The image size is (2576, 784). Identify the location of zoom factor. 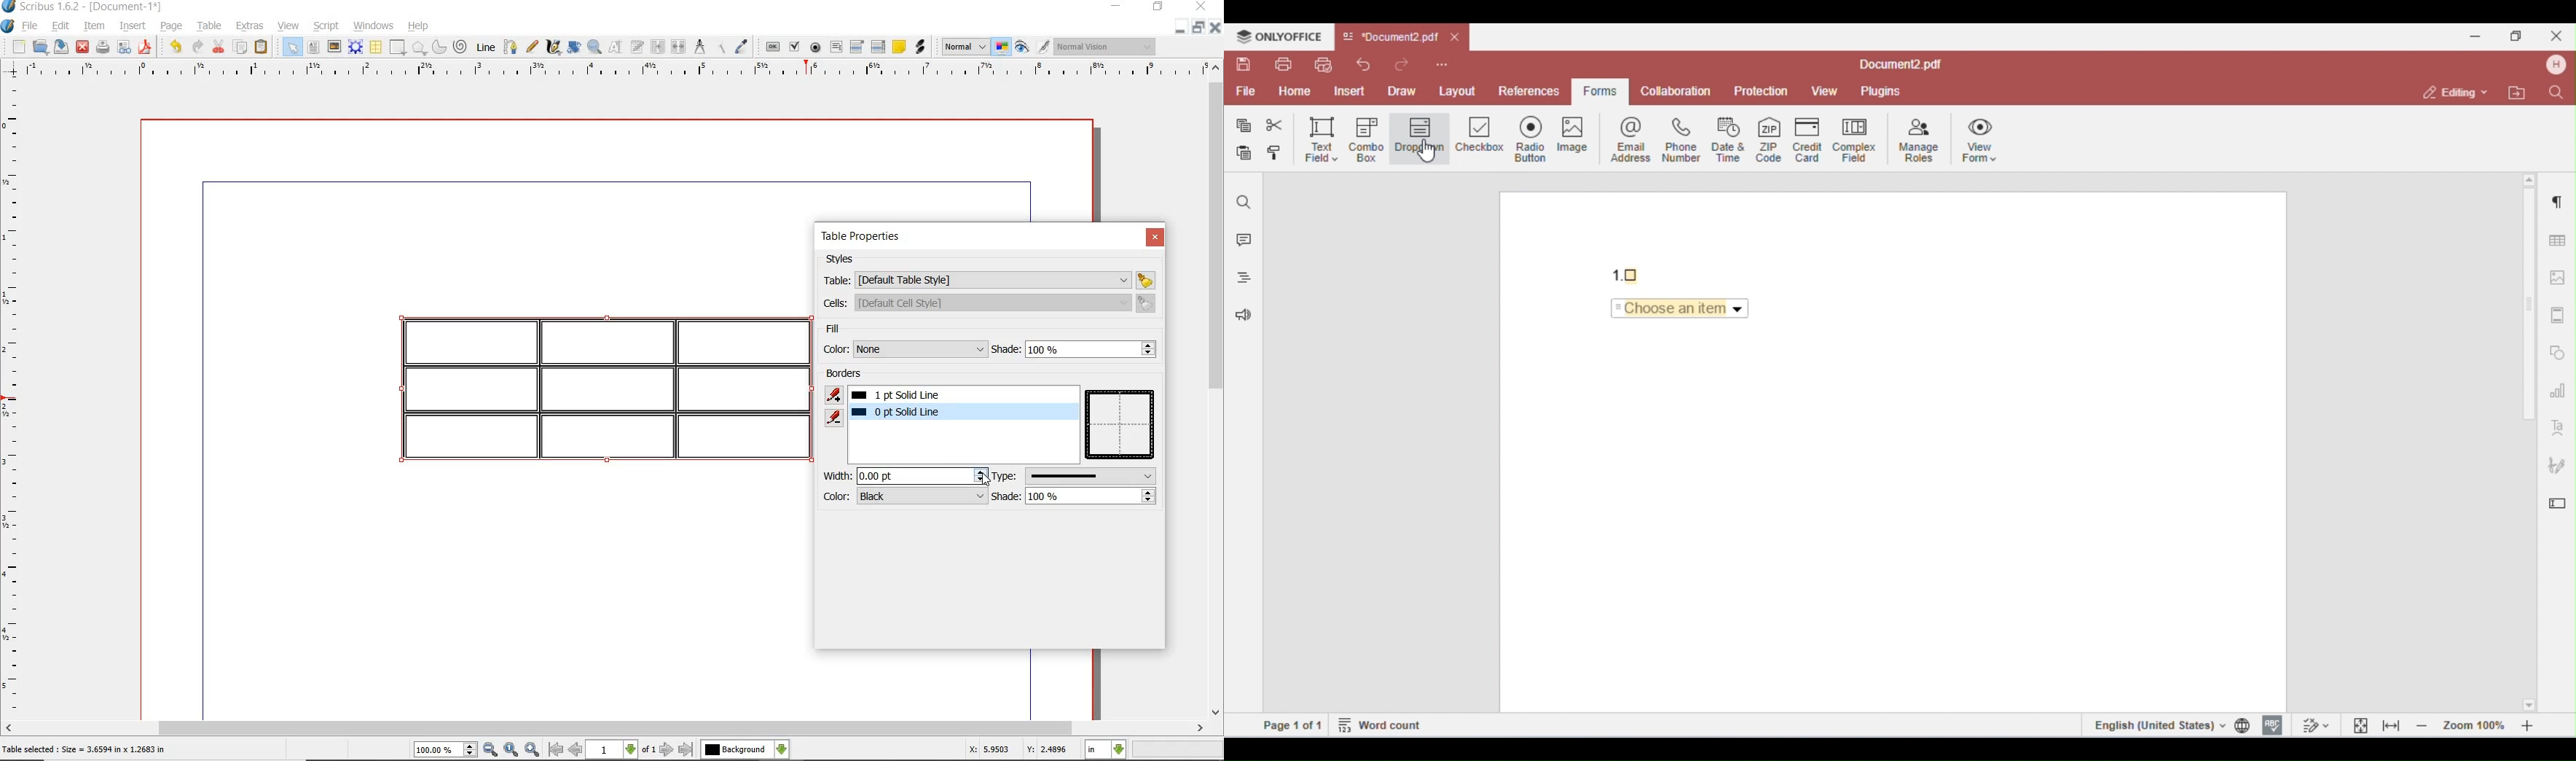
(1177, 751).